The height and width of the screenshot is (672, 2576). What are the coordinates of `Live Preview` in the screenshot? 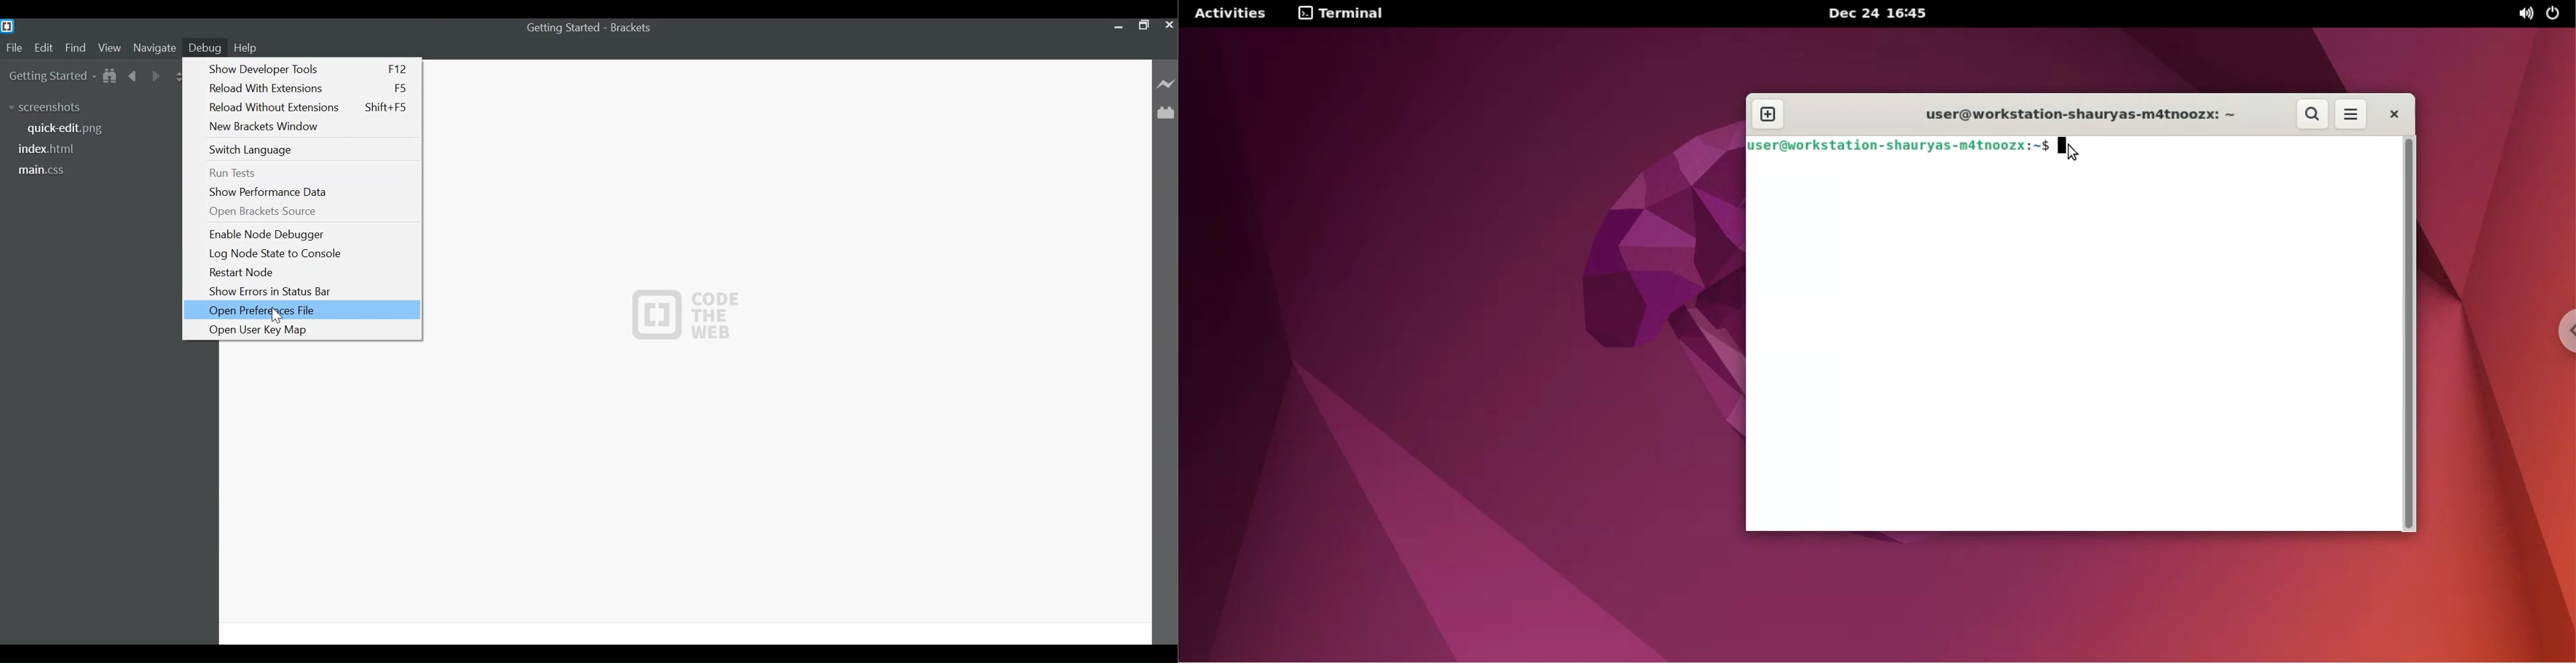 It's located at (1167, 83).